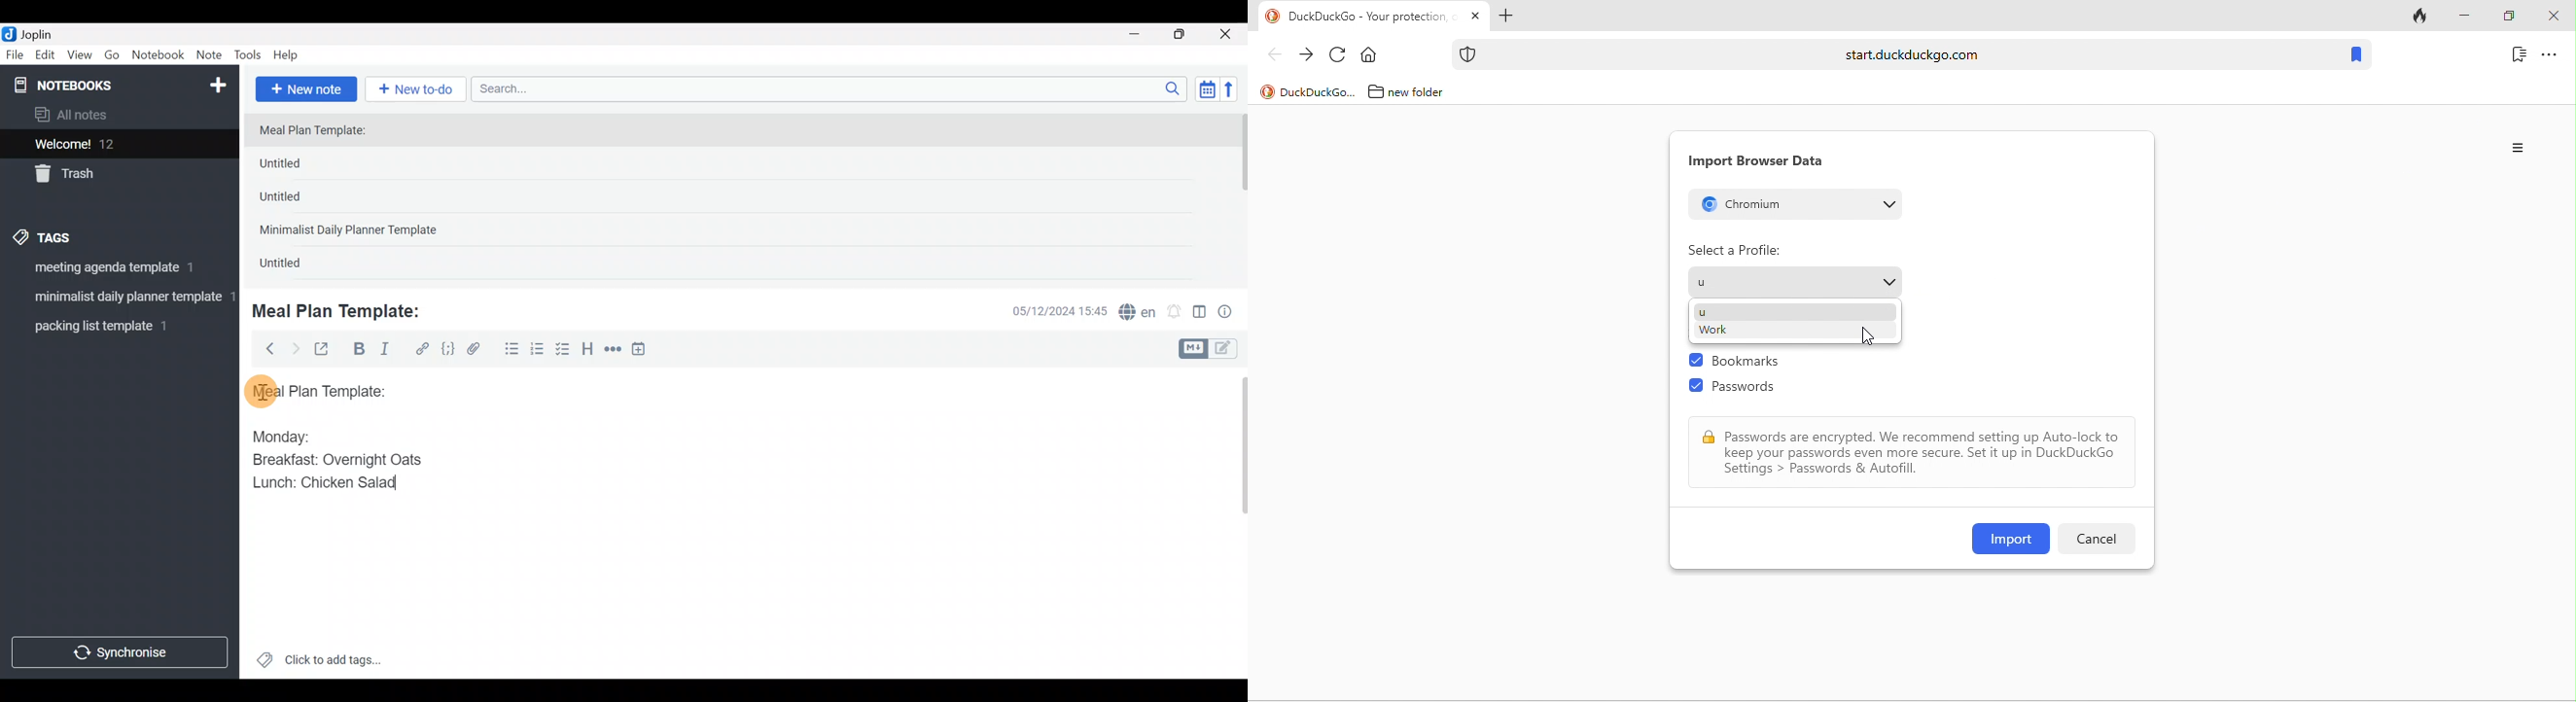  I want to click on Bold, so click(358, 350).